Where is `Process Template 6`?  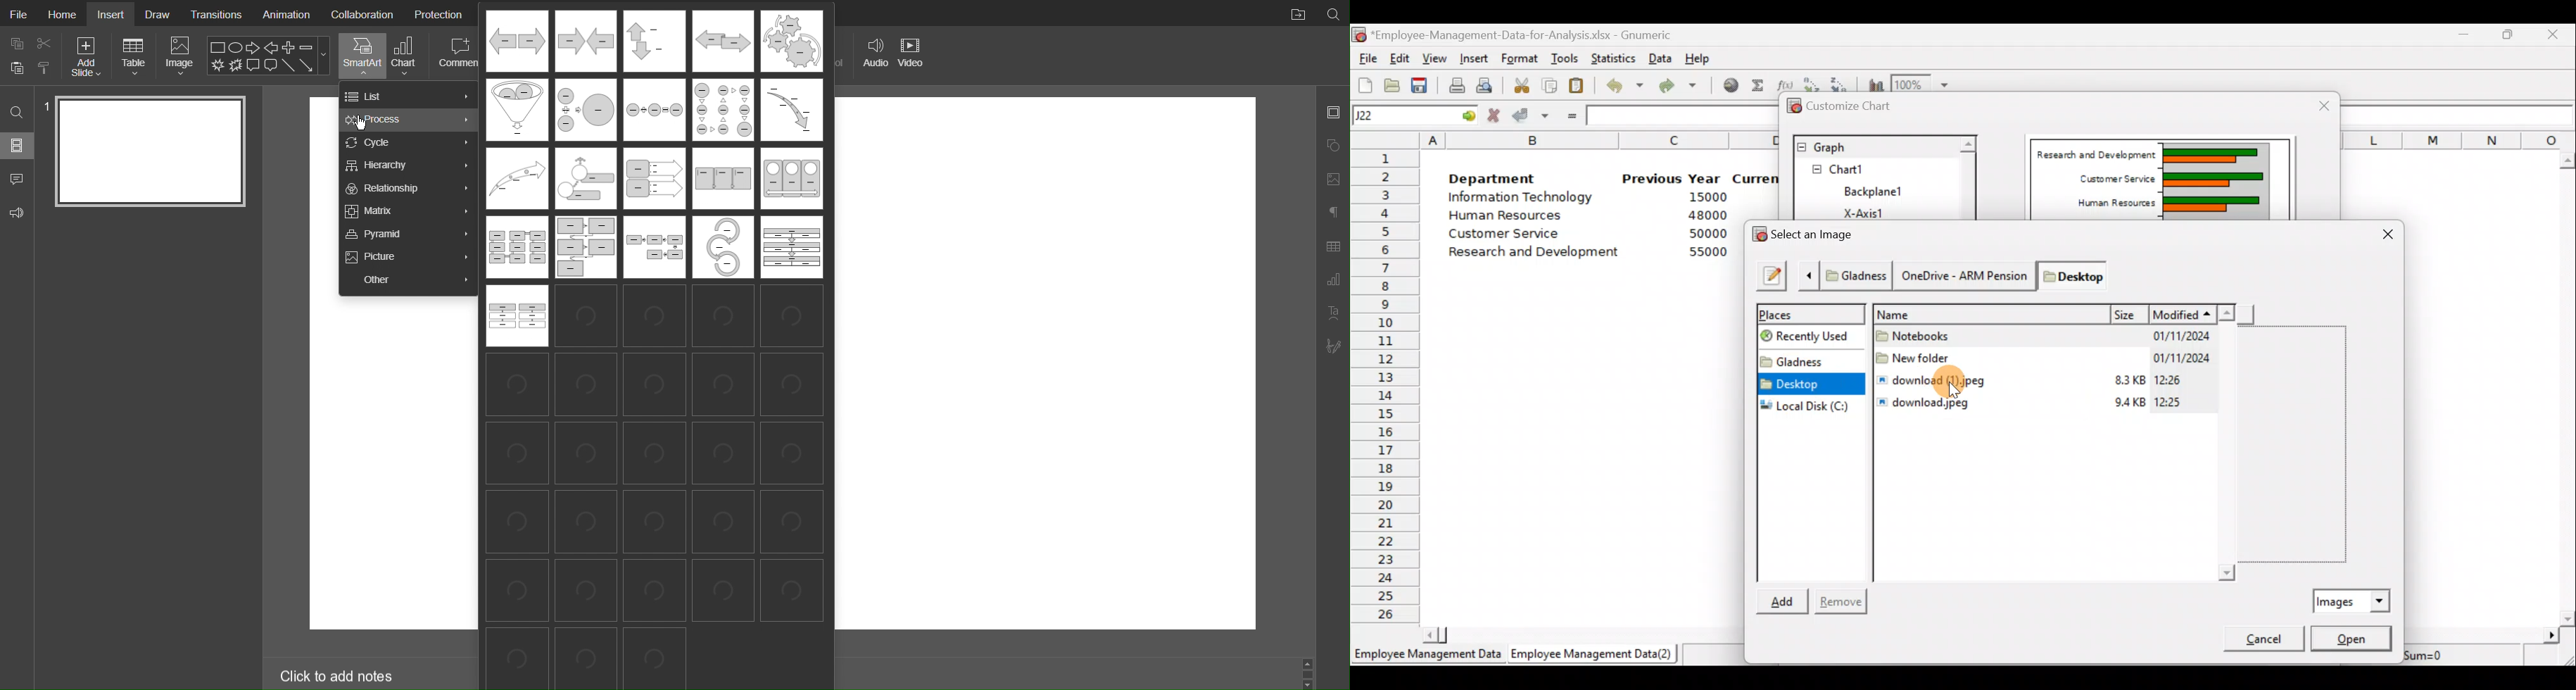 Process Template 6 is located at coordinates (517, 110).